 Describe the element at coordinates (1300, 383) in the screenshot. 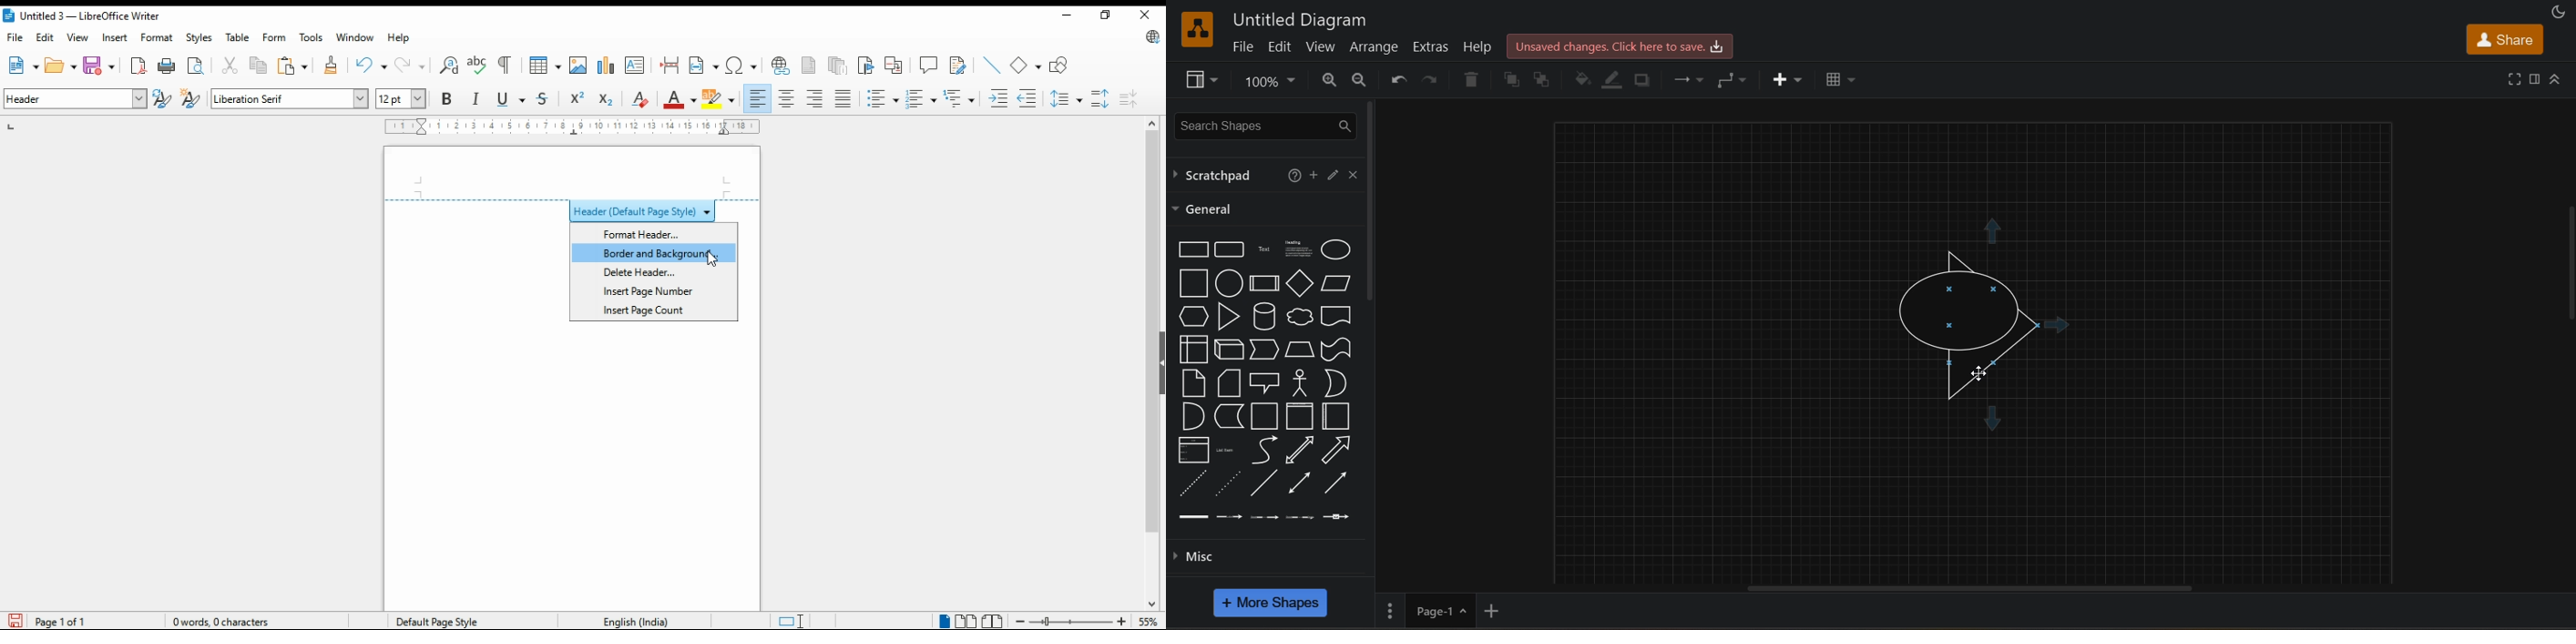

I see `actor` at that location.